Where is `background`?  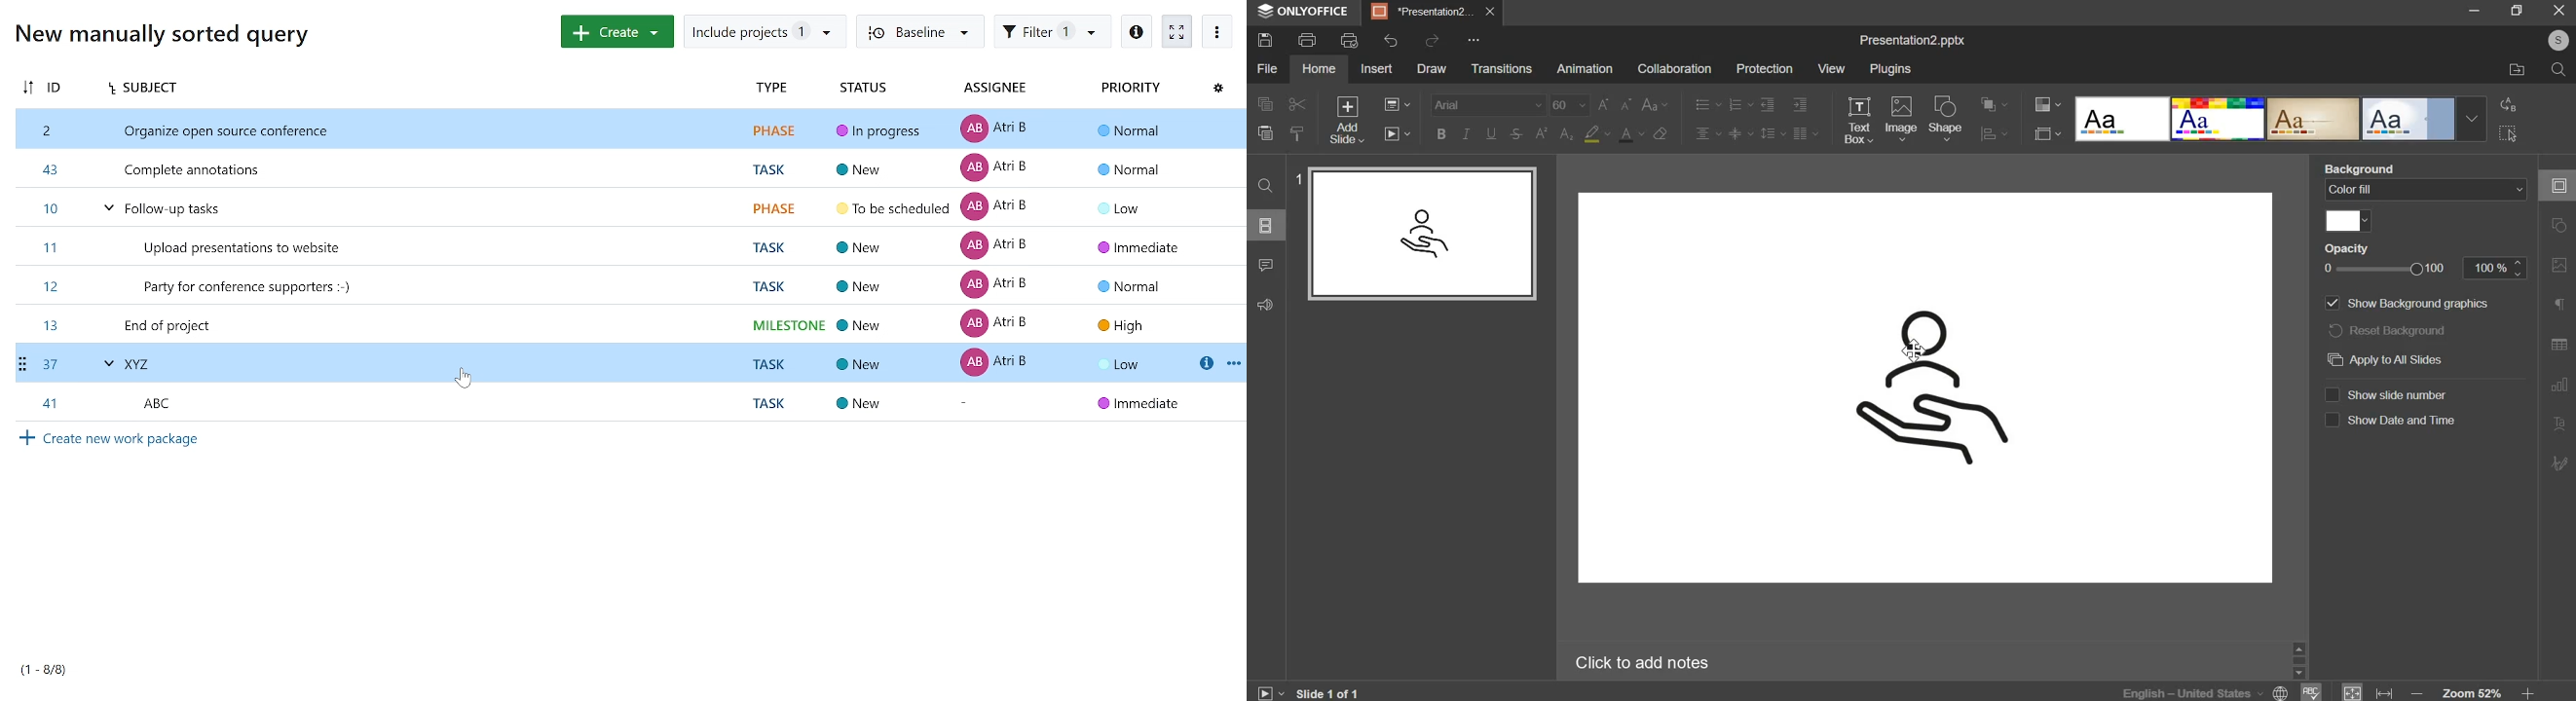 background is located at coordinates (2360, 163).